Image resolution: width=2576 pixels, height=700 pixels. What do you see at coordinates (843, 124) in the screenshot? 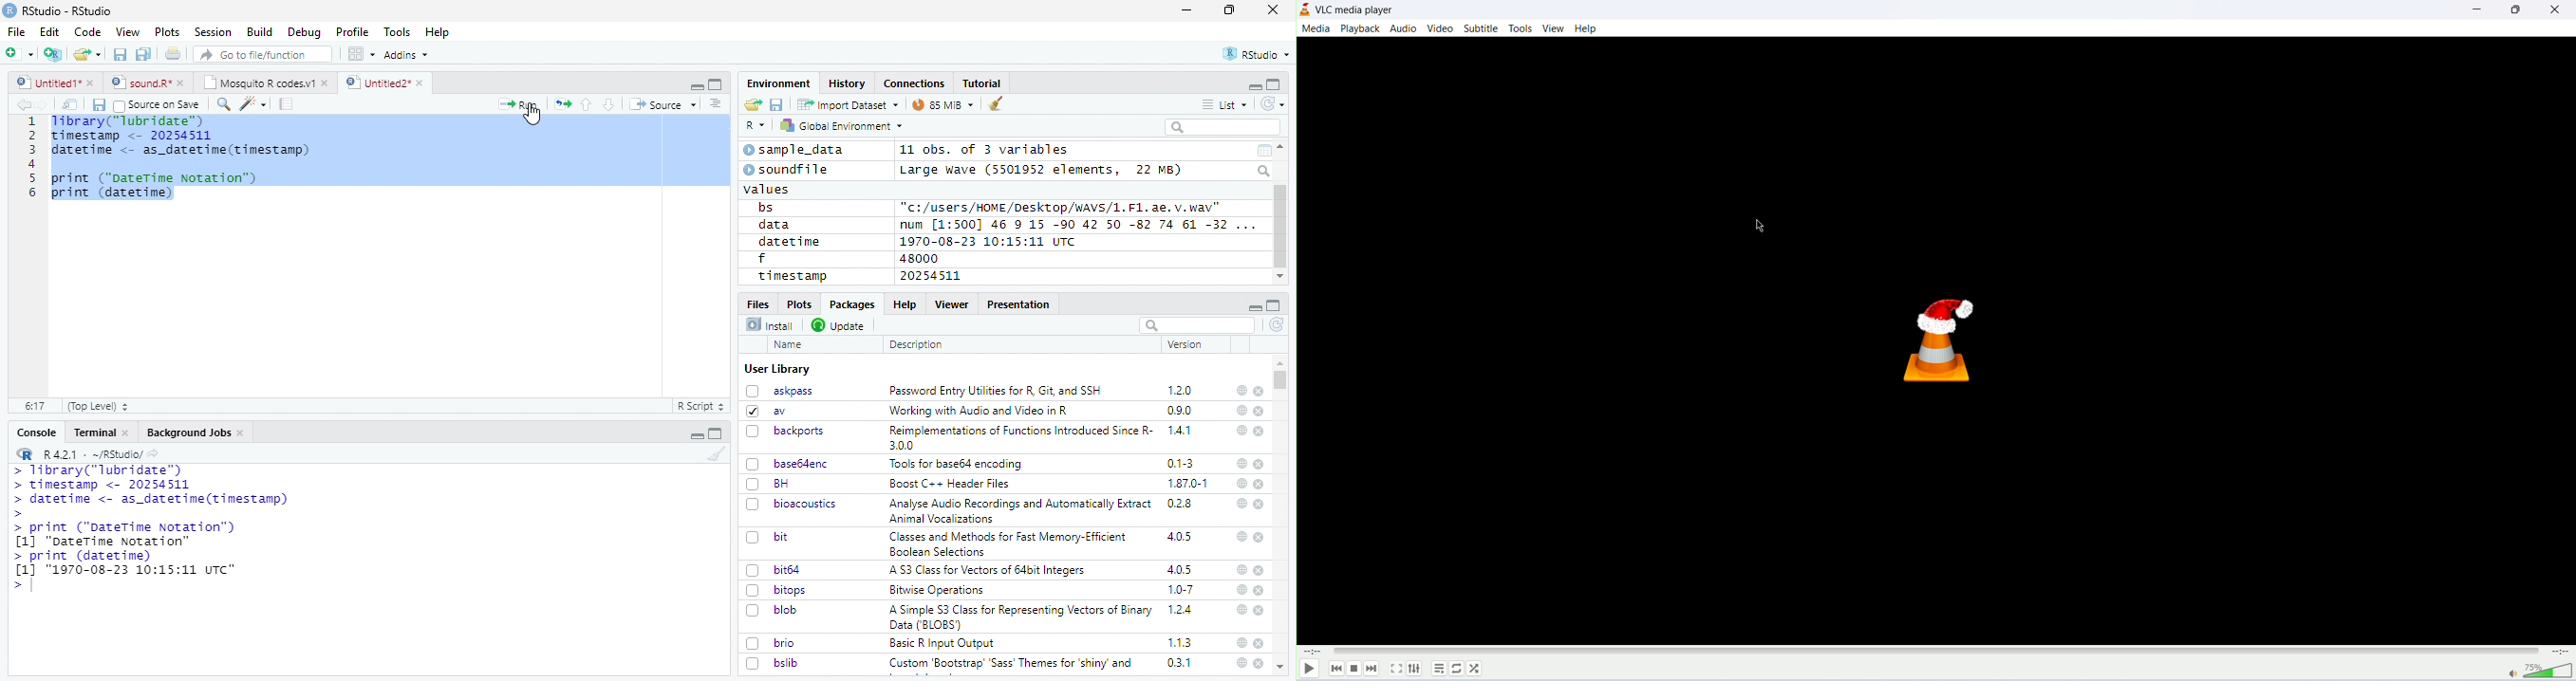
I see `Global Environment` at bounding box center [843, 124].